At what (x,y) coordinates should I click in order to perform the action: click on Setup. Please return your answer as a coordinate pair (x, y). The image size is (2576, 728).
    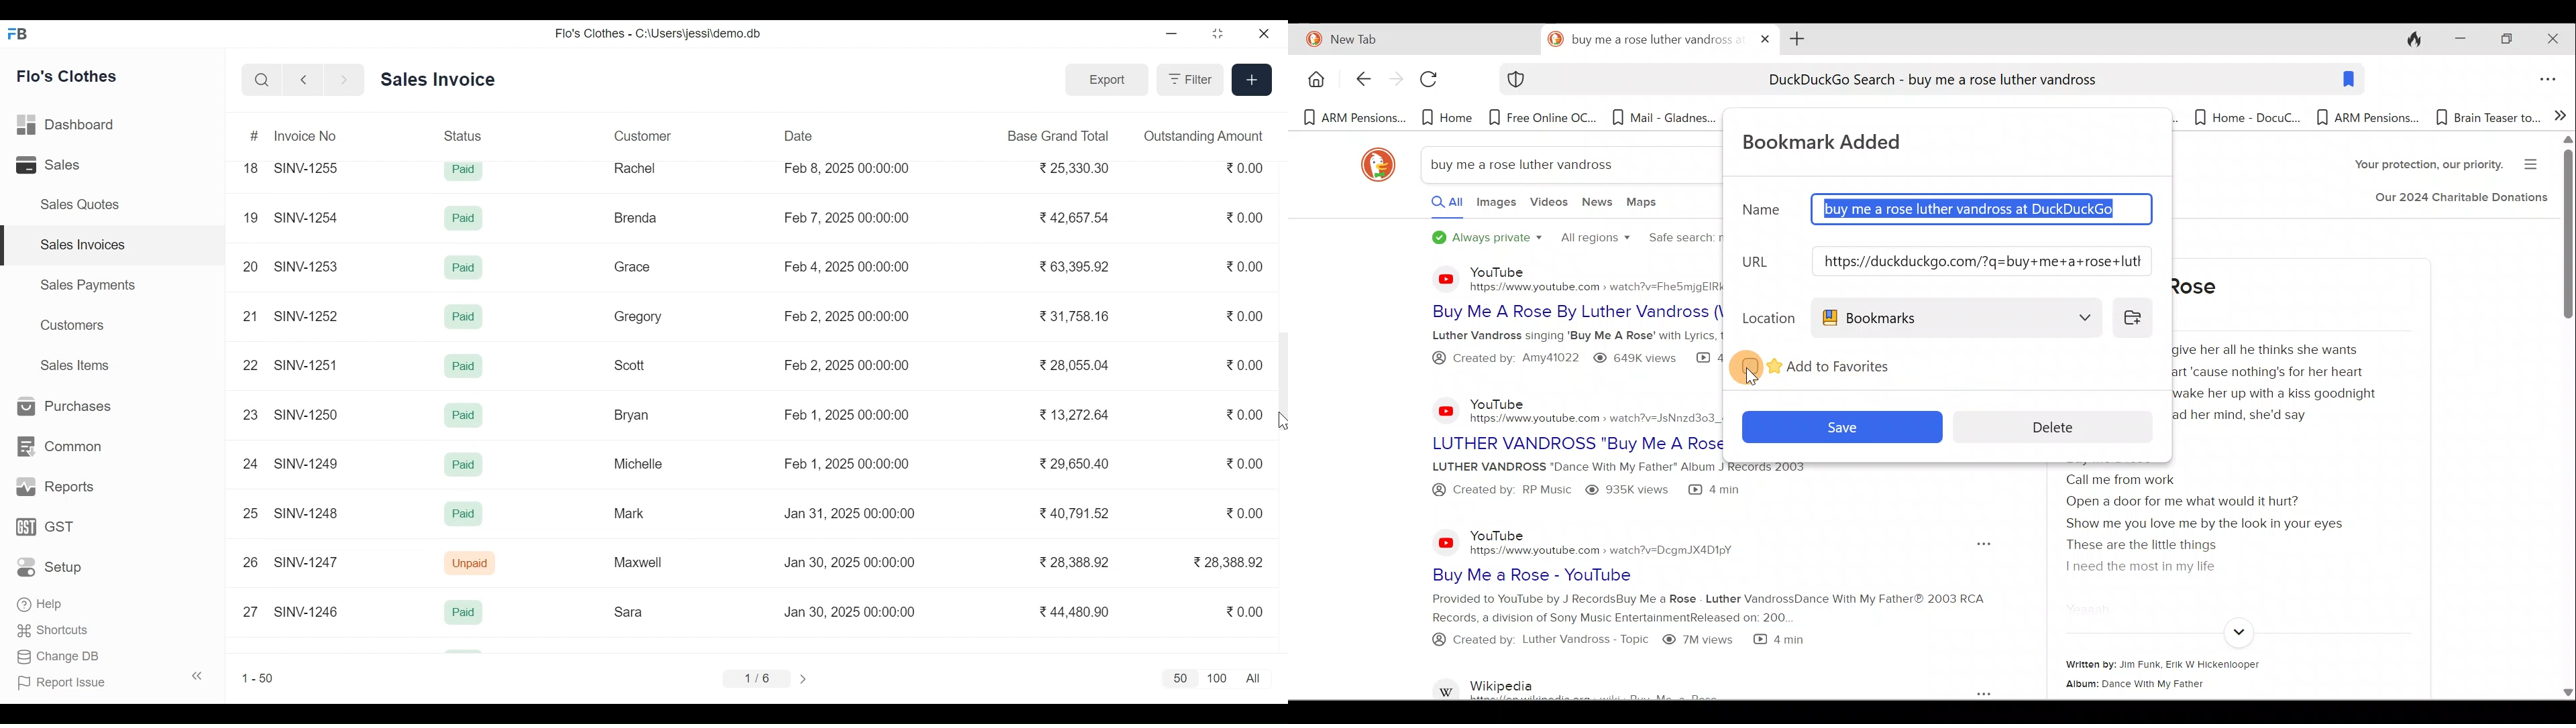
    Looking at the image, I should click on (54, 566).